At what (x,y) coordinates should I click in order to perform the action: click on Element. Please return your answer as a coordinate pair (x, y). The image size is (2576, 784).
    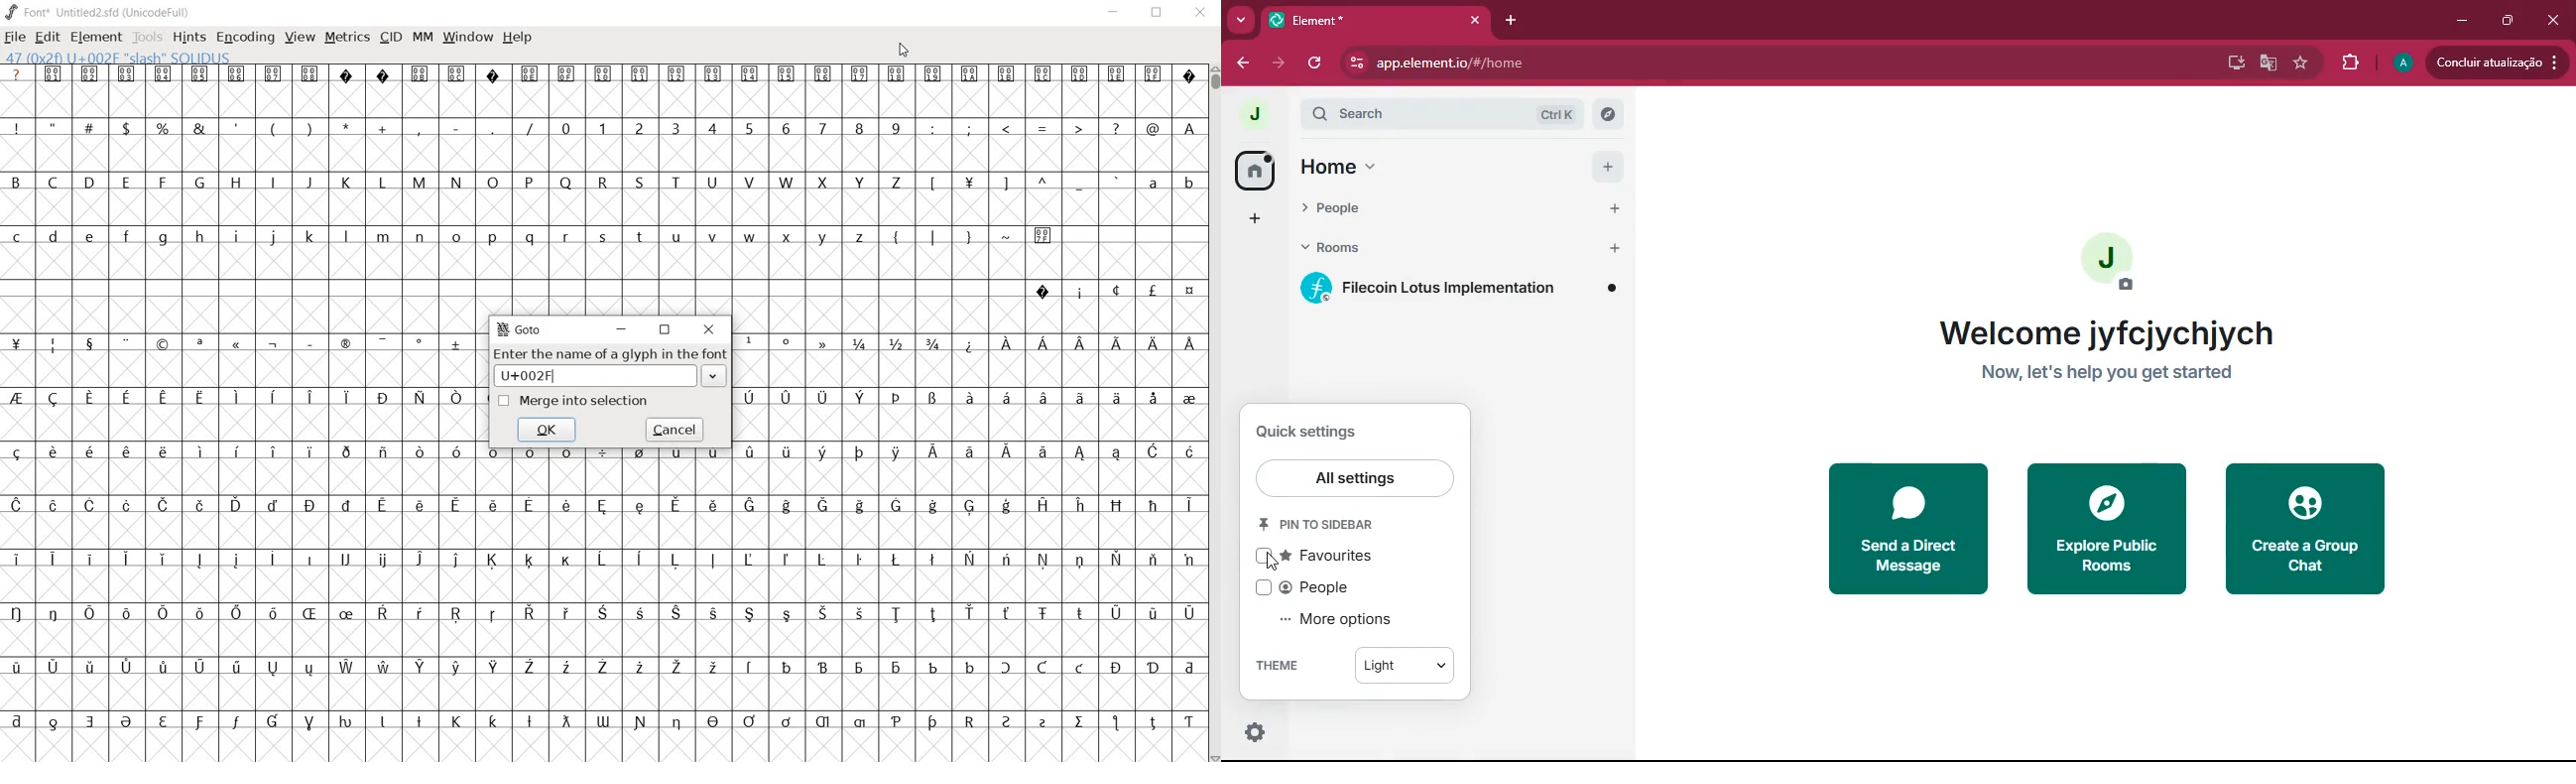
    Looking at the image, I should click on (1362, 21).